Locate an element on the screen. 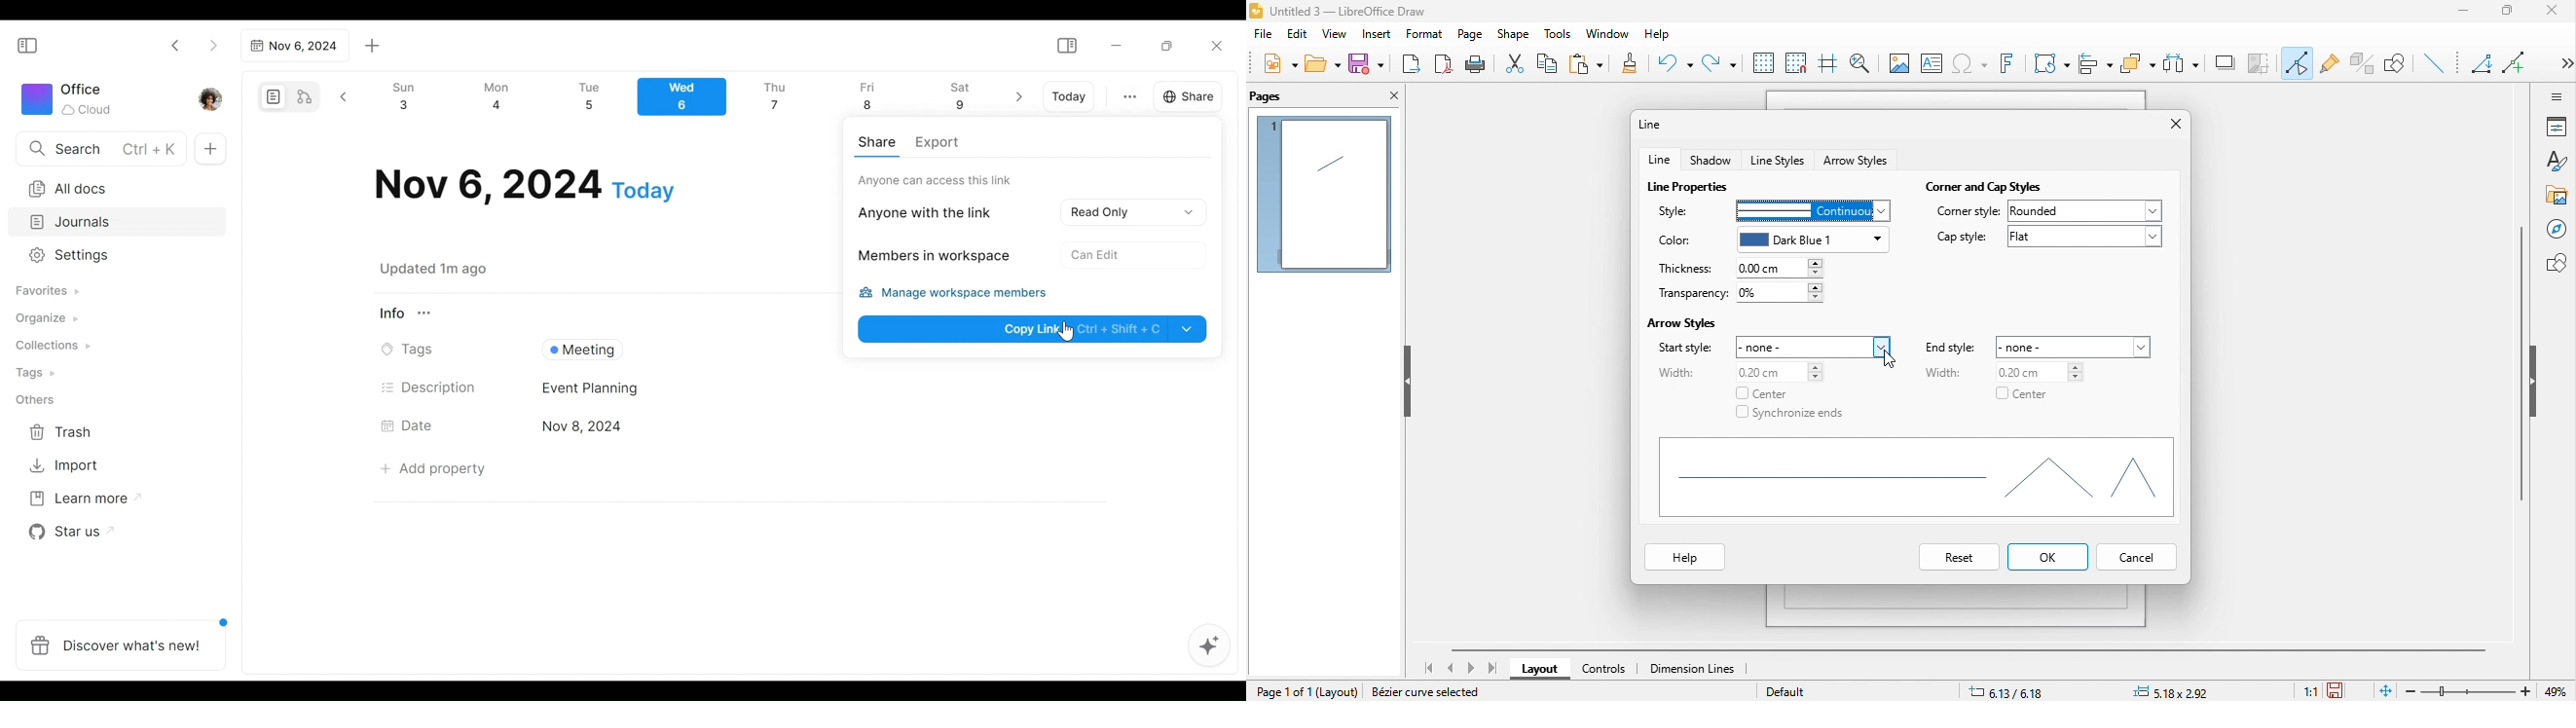  gluepoint function is located at coordinates (2331, 65).